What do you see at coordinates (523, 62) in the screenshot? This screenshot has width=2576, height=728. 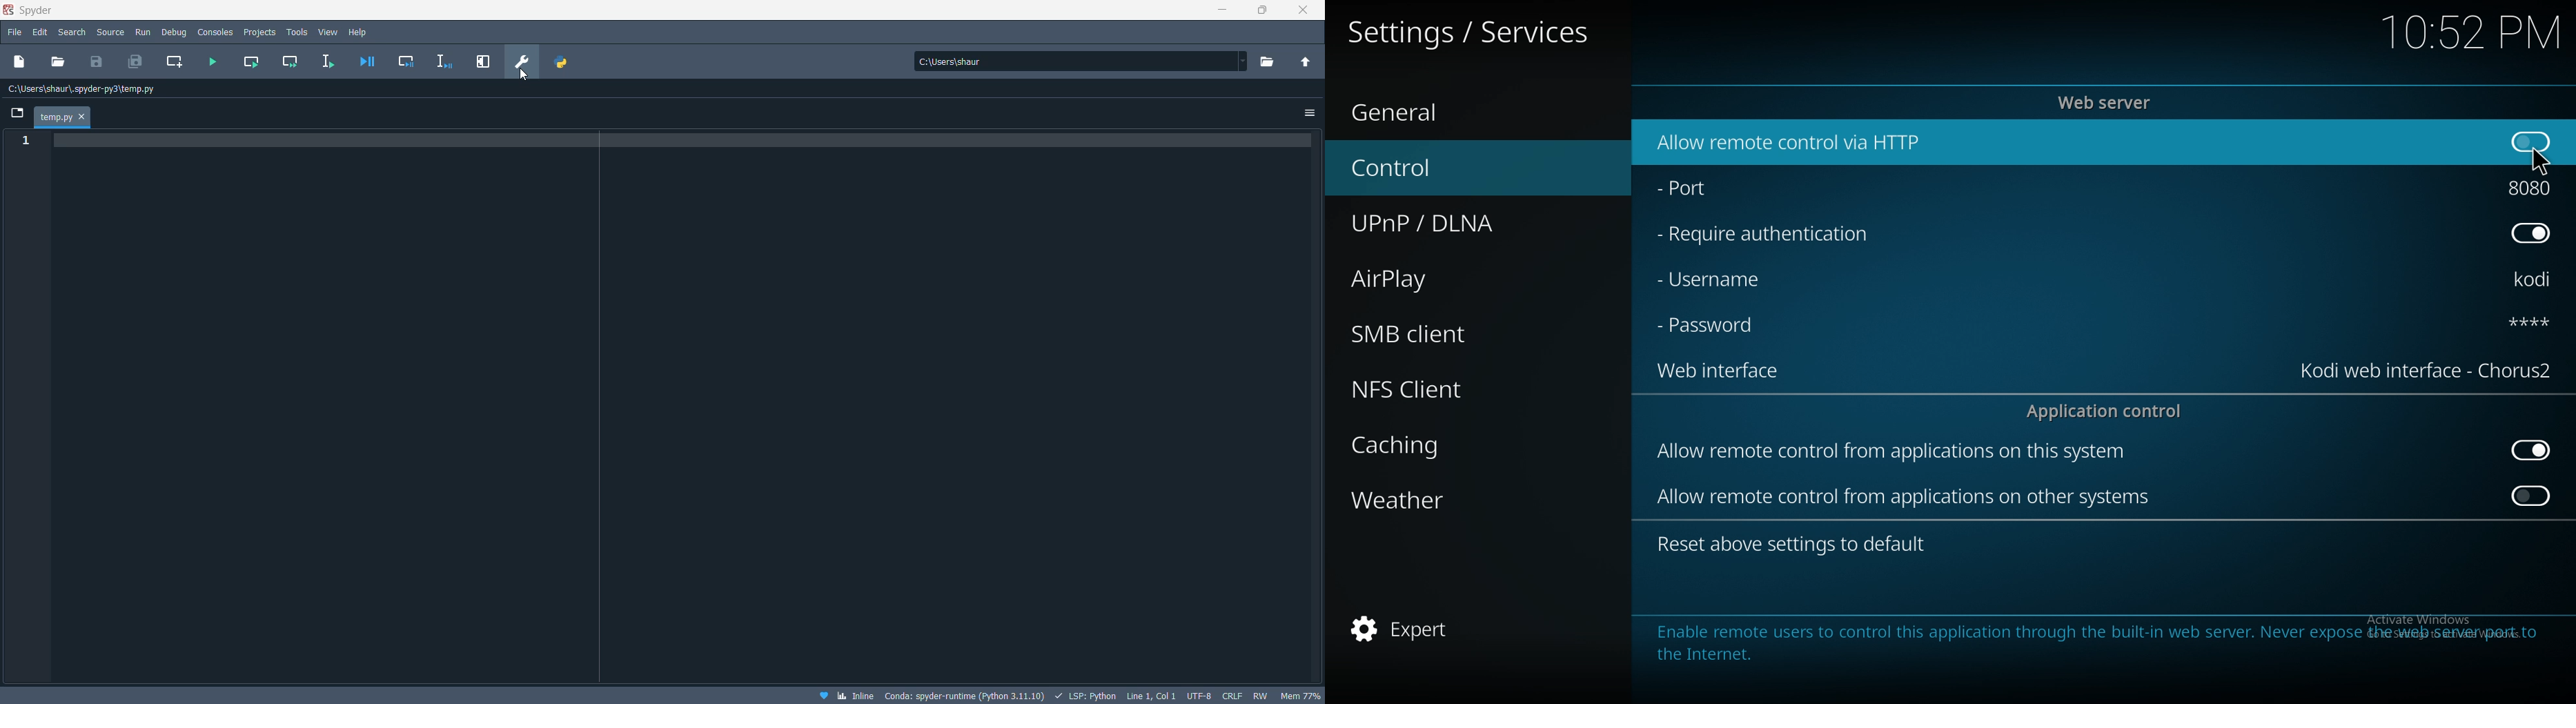 I see `PREFERENCES` at bounding box center [523, 62].